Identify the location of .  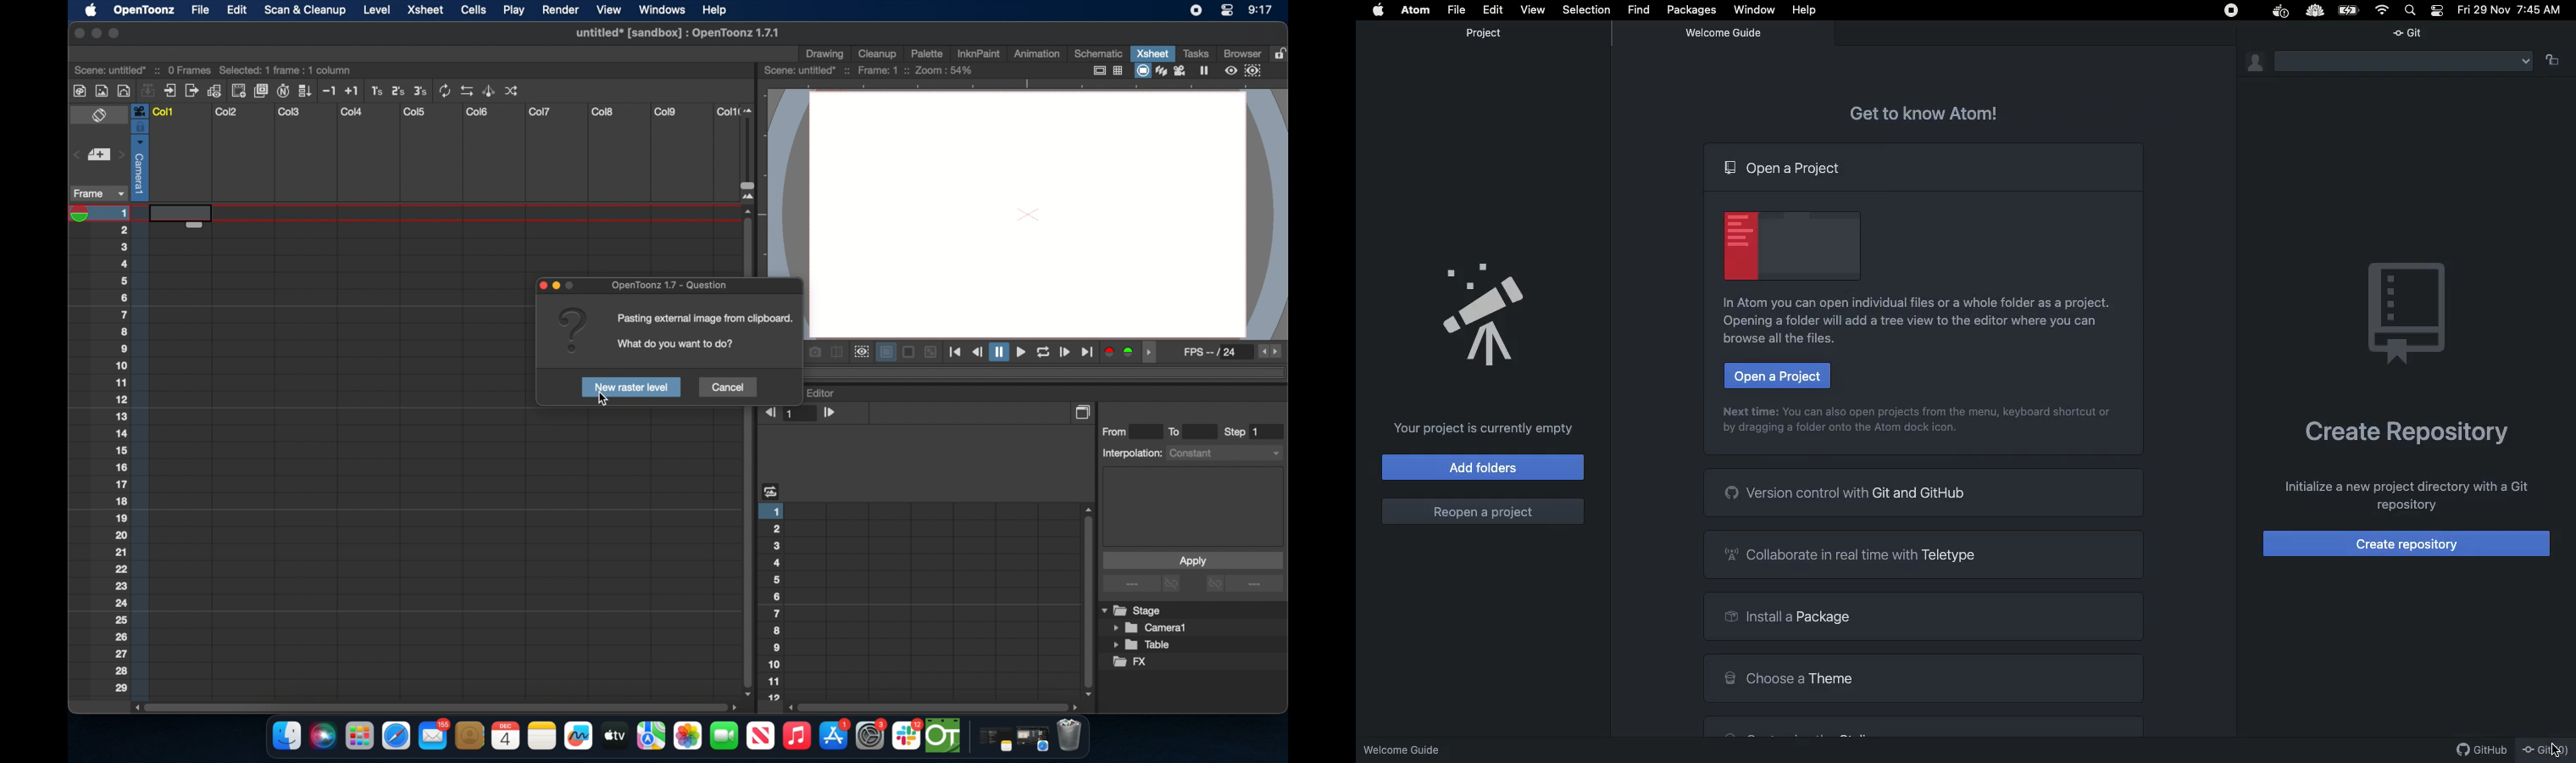
(2407, 495).